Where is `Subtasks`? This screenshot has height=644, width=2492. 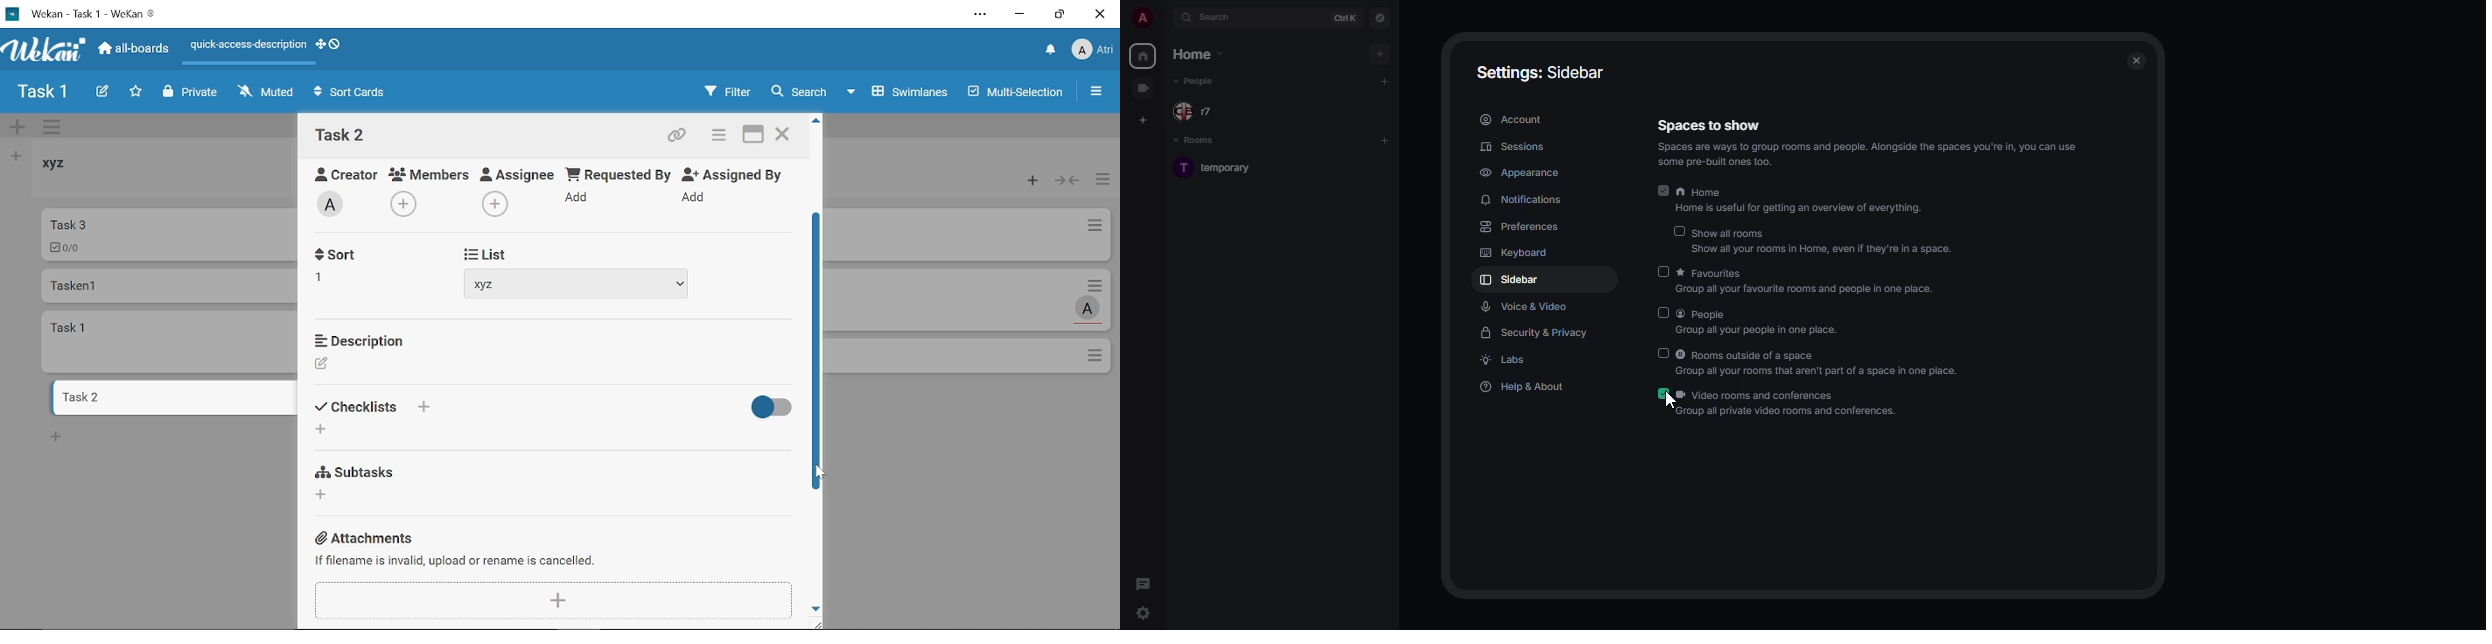
Subtasks is located at coordinates (359, 470).